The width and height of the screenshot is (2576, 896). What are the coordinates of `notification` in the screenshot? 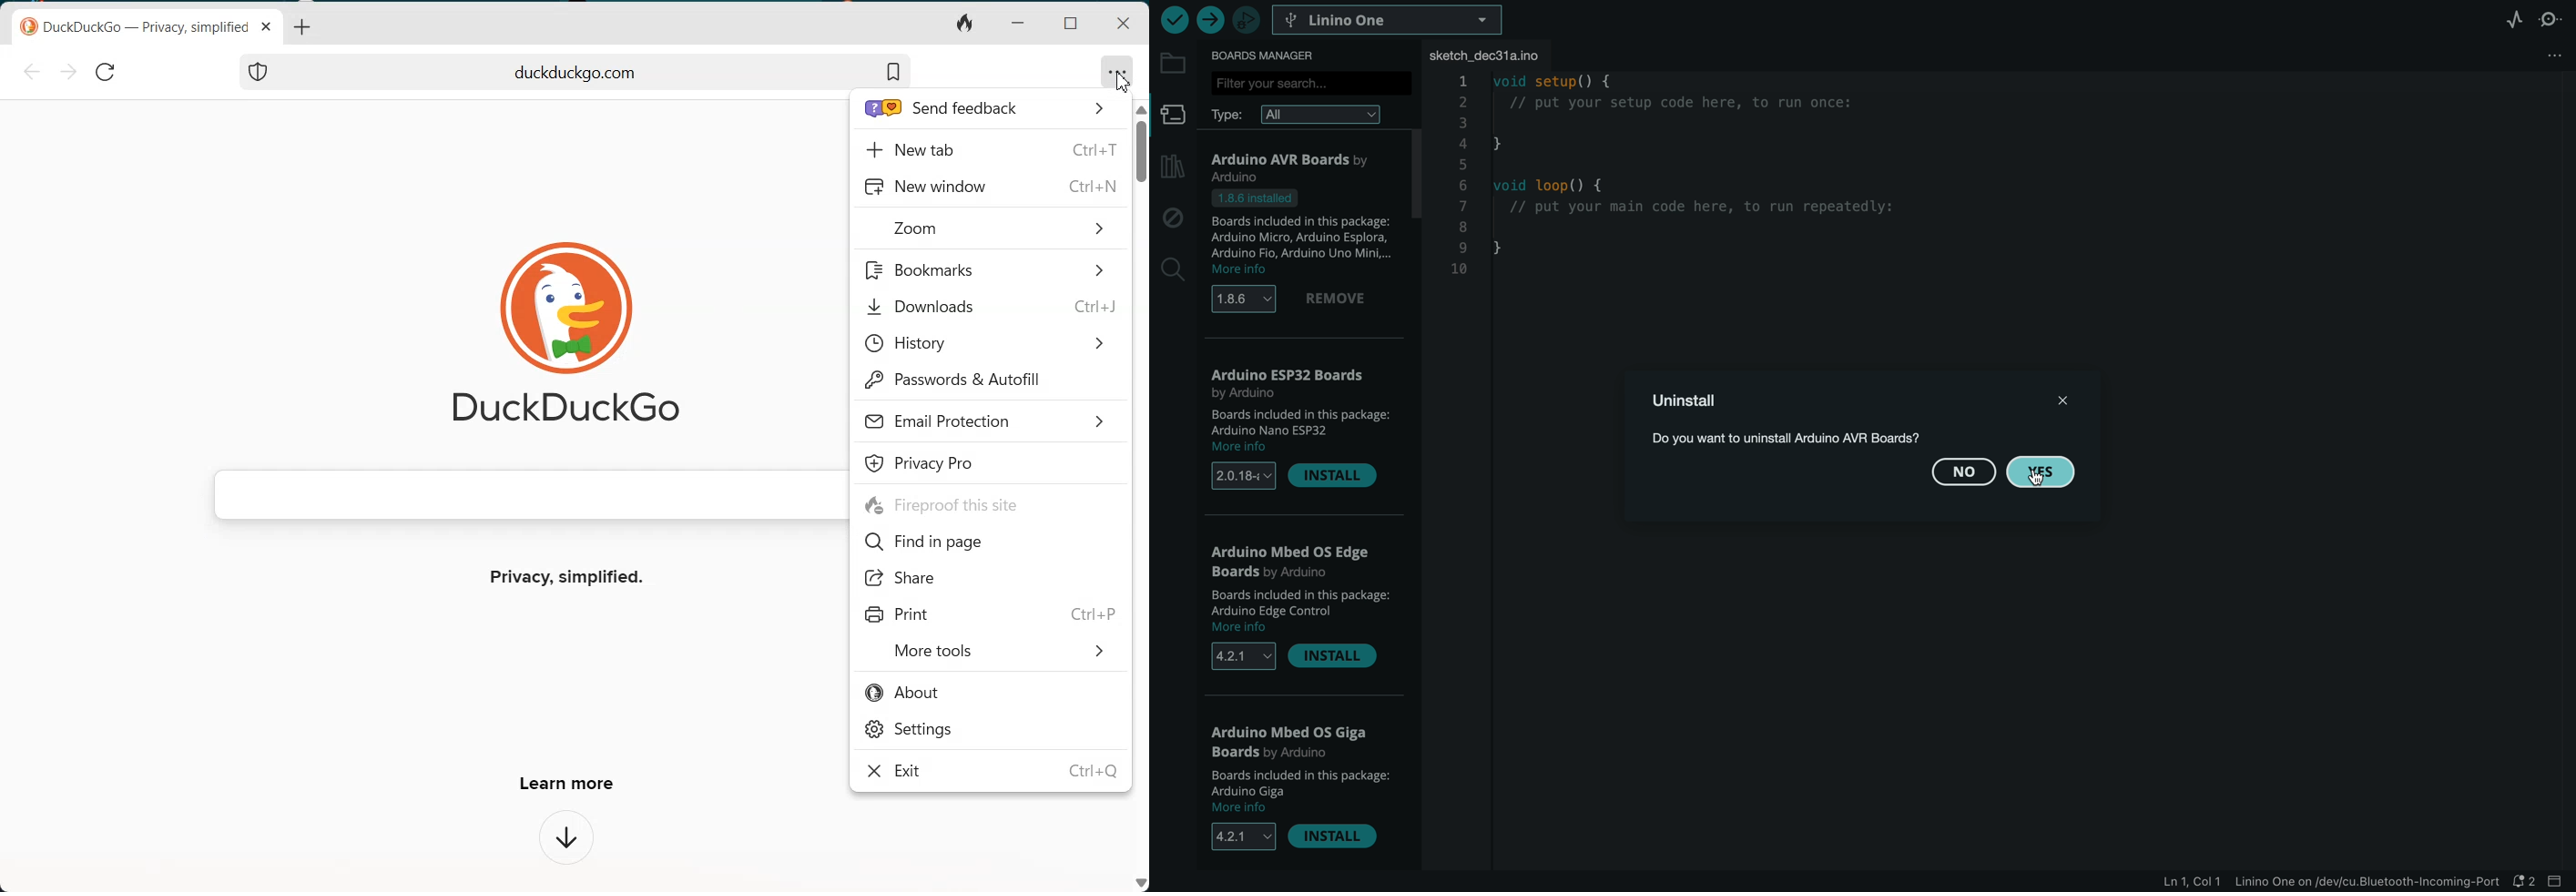 It's located at (2529, 882).